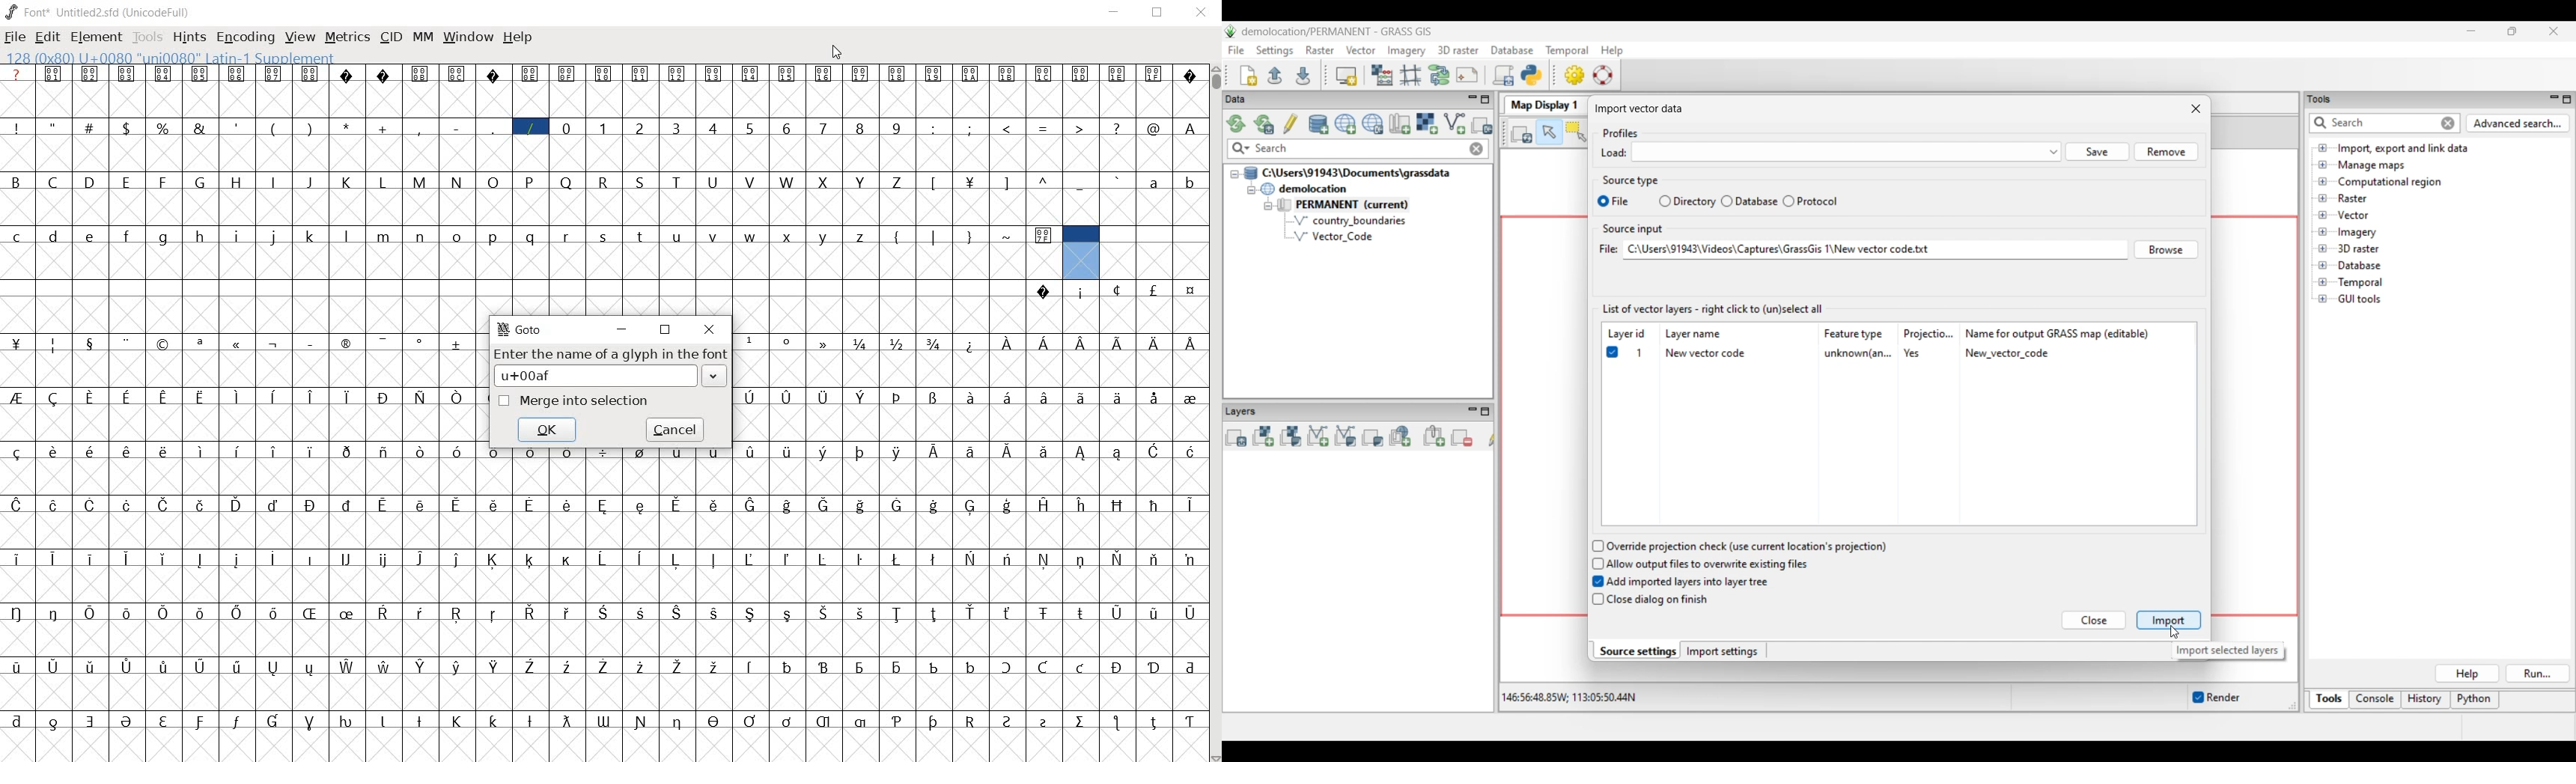 Image resolution: width=2576 pixels, height=784 pixels. Describe the element at coordinates (1156, 129) in the screenshot. I see `@` at that location.